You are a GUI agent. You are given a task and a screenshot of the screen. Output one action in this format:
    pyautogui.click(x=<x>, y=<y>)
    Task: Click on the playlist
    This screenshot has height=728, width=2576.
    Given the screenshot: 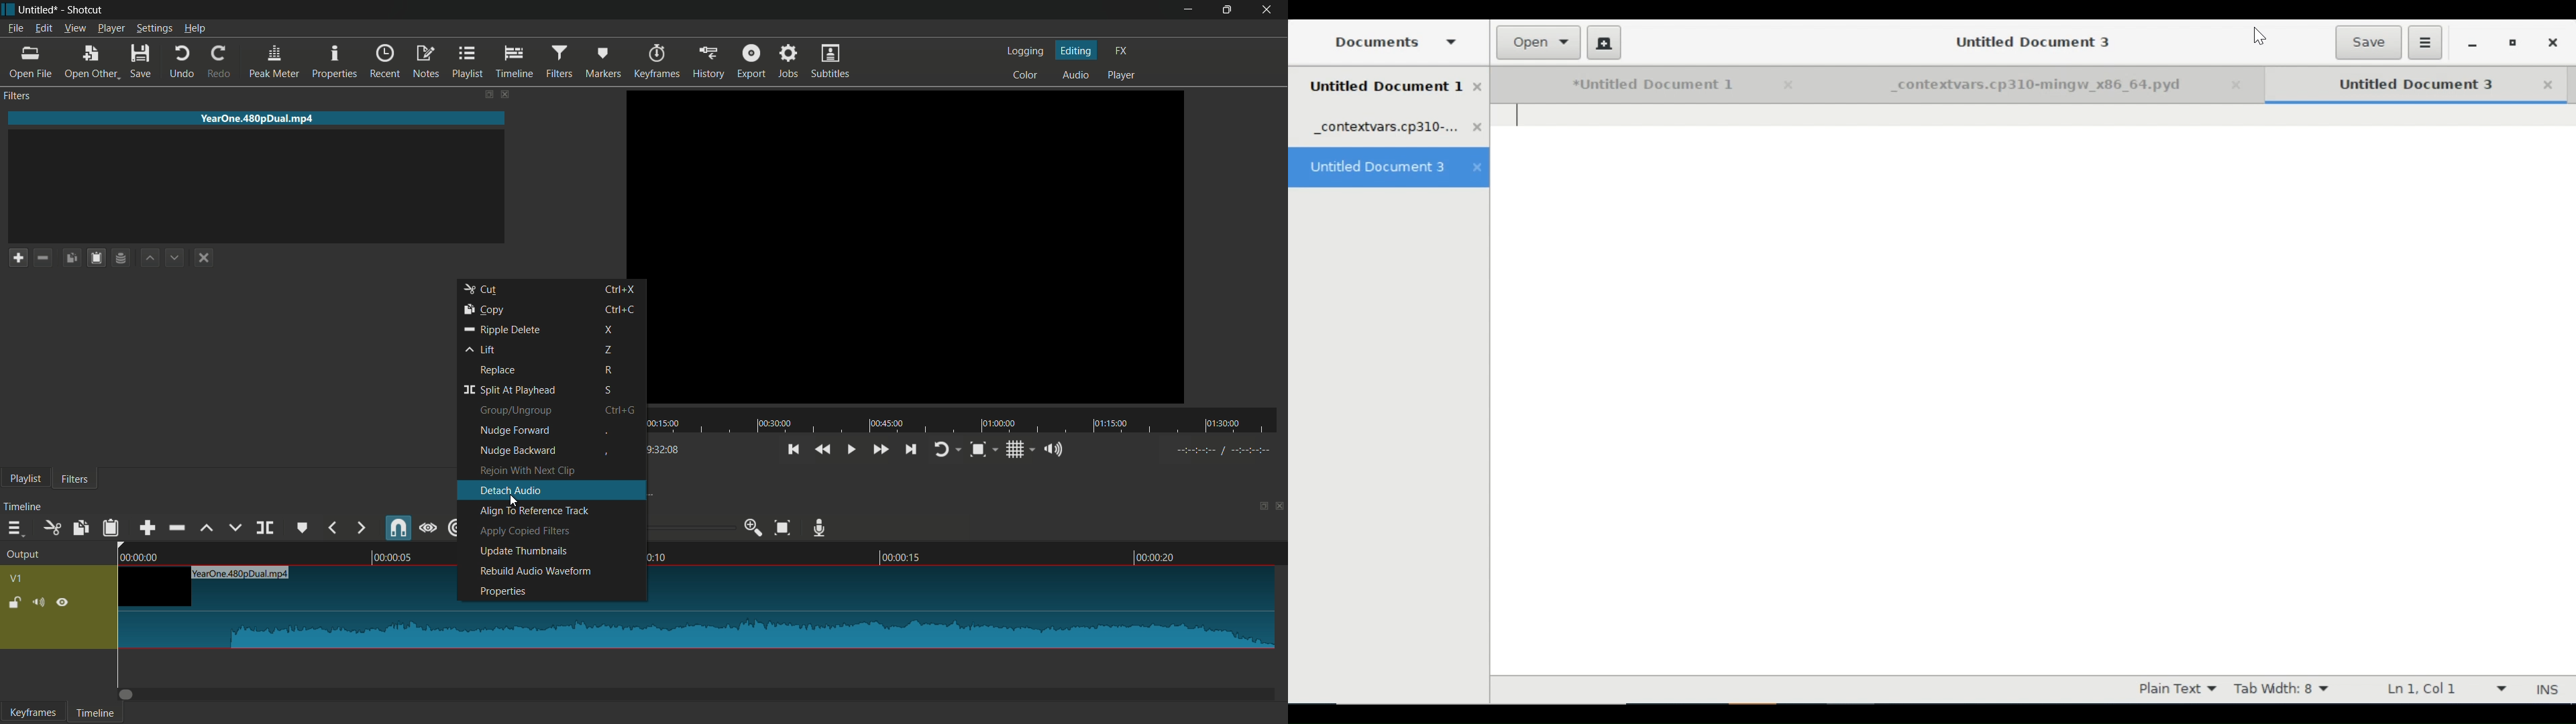 What is the action you would take?
    pyautogui.click(x=25, y=479)
    